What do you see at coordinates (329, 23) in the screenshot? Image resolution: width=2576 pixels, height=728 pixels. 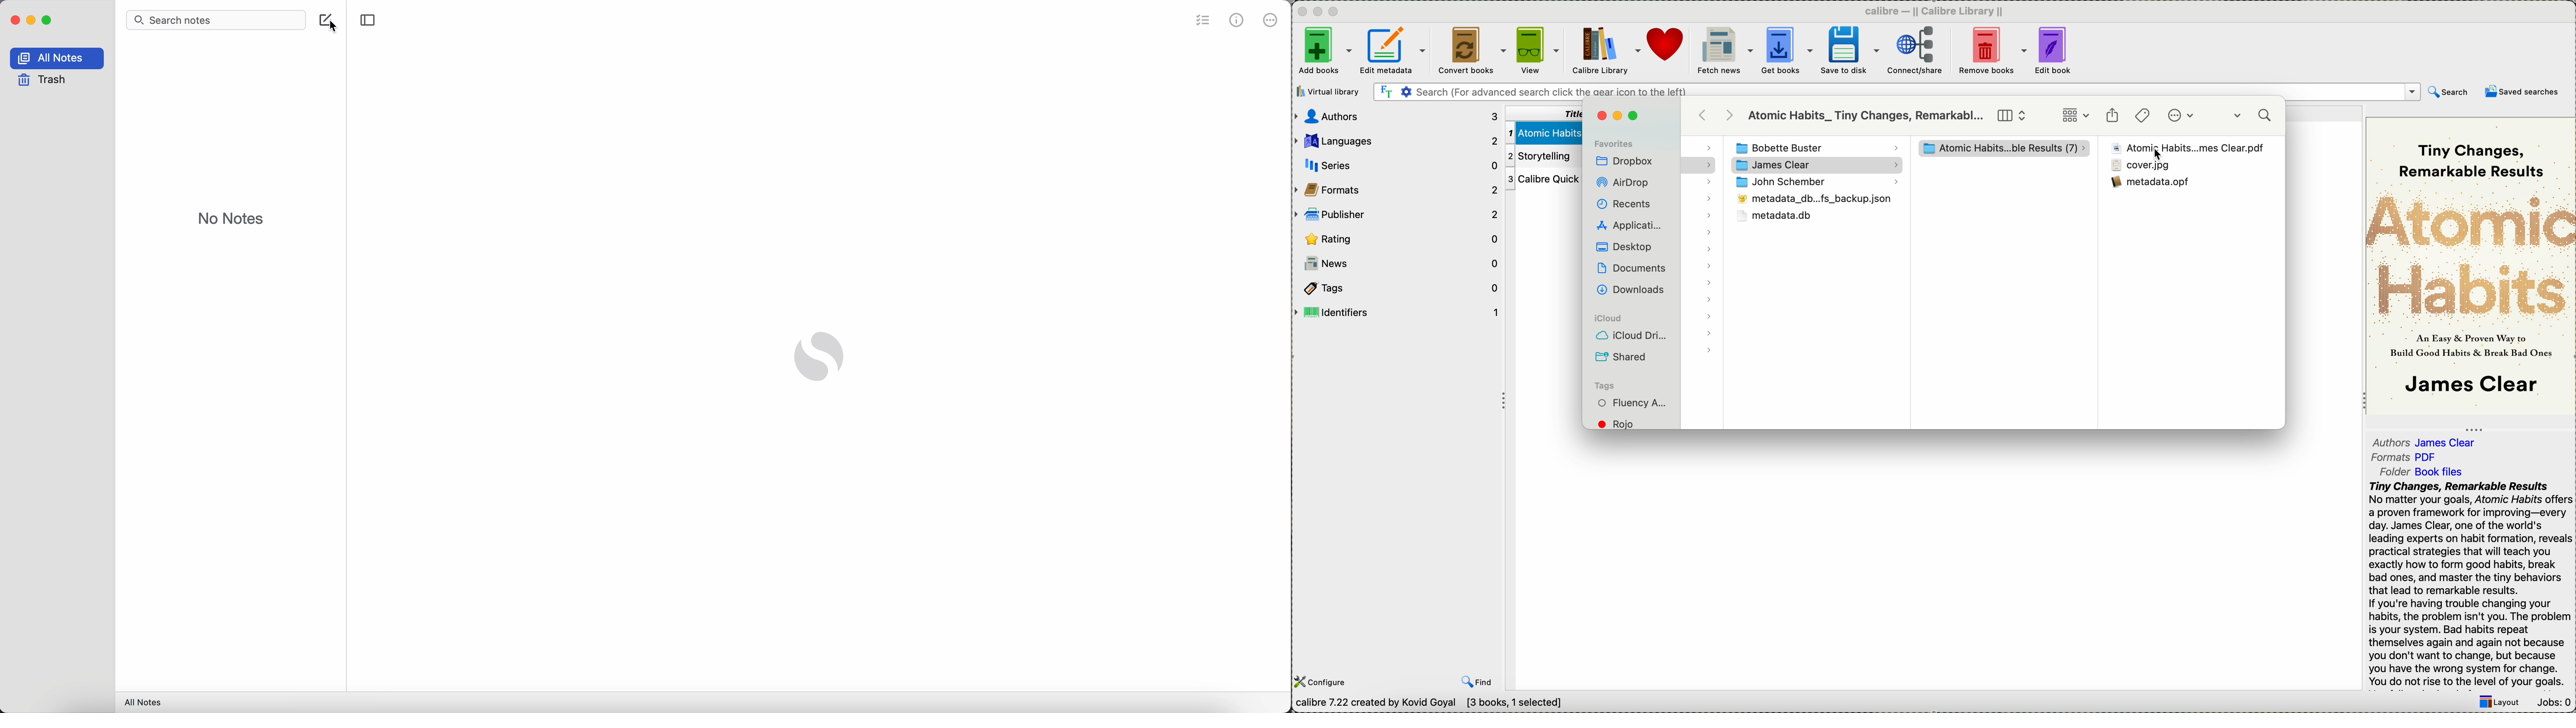 I see `create note` at bounding box center [329, 23].